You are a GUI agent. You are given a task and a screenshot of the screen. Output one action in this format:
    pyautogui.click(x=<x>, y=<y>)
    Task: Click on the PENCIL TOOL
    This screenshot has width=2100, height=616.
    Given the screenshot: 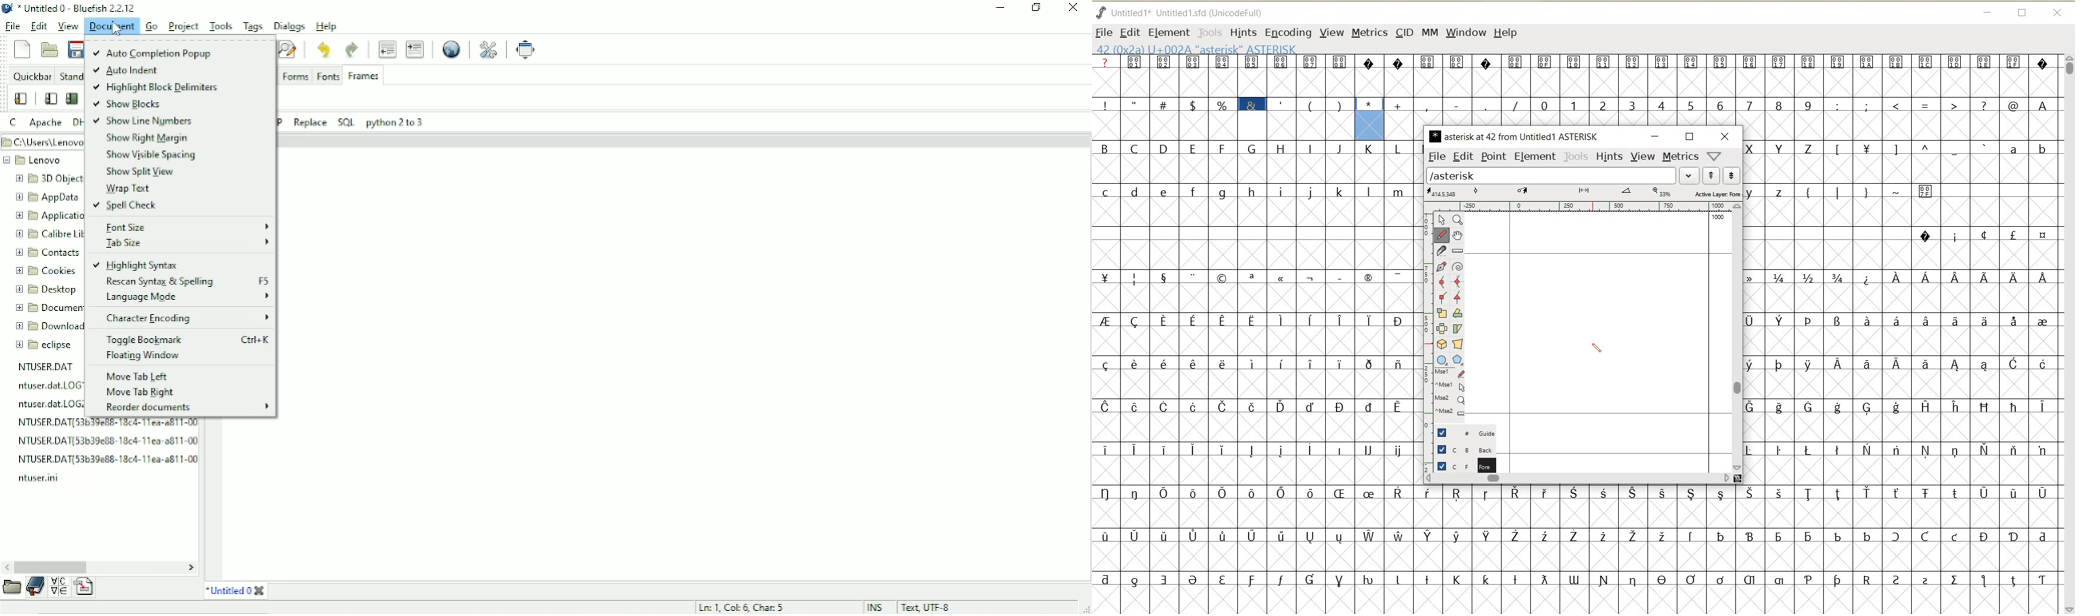 What is the action you would take?
    pyautogui.click(x=1599, y=349)
    